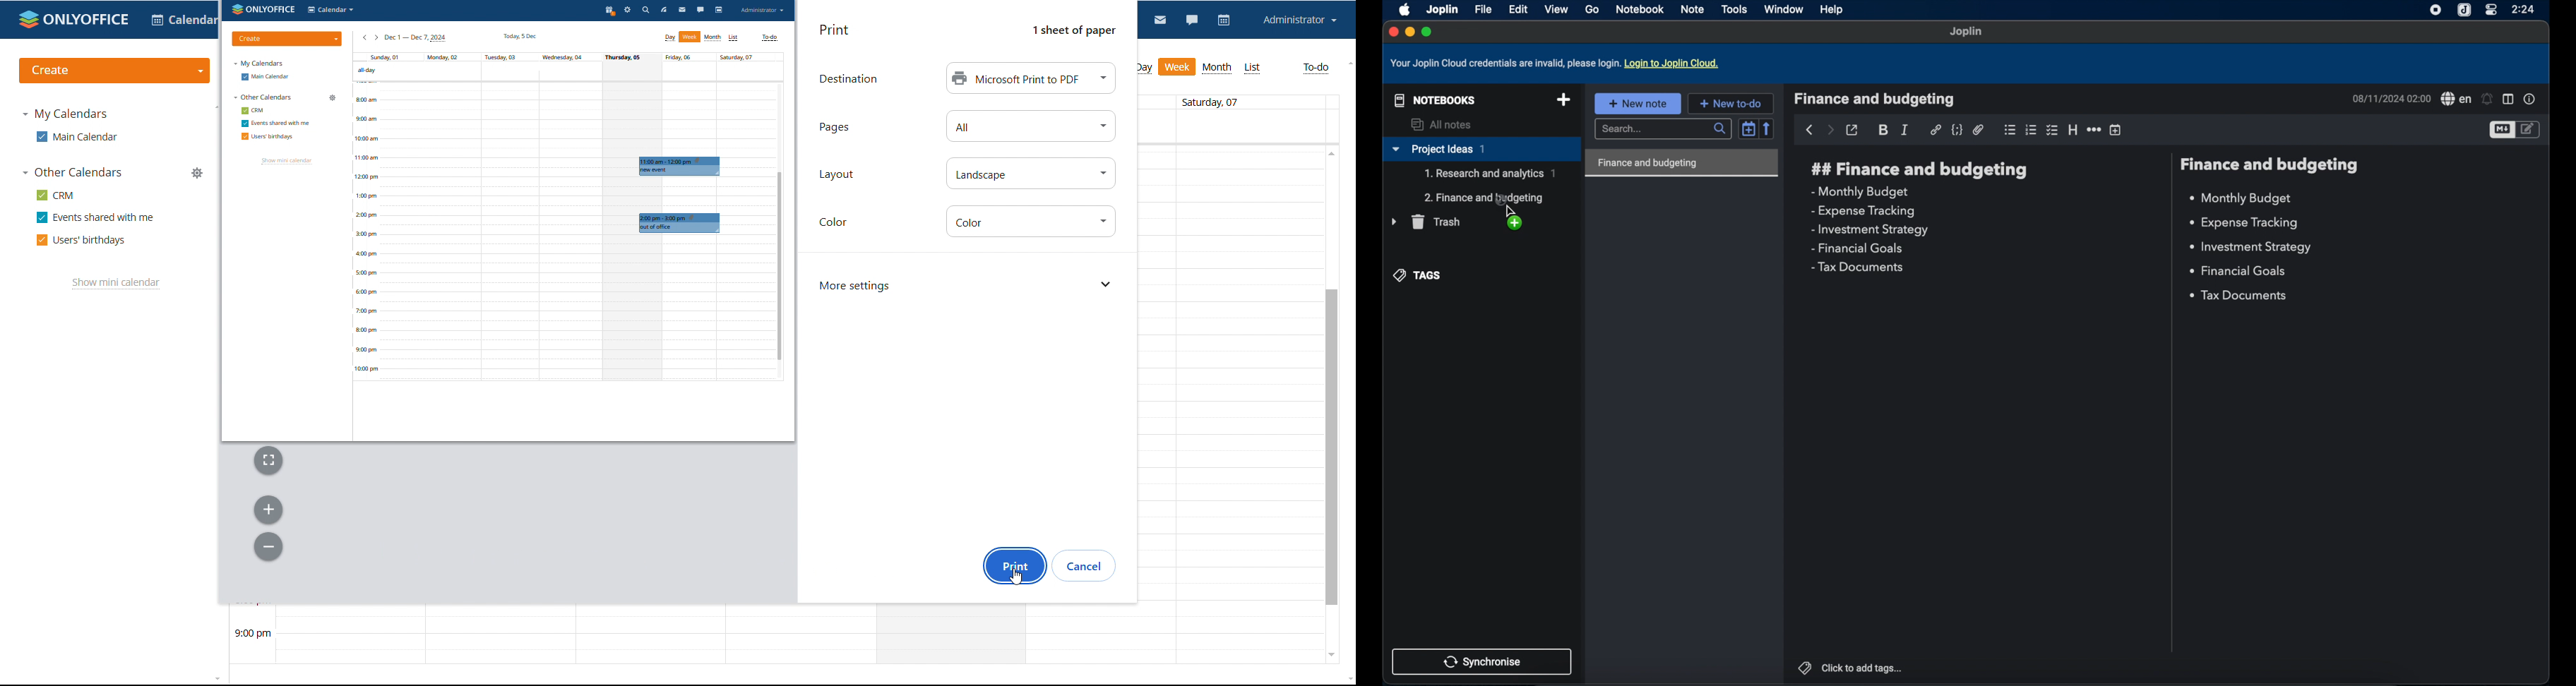  What do you see at coordinates (2010, 130) in the screenshot?
I see `bulleted list` at bounding box center [2010, 130].